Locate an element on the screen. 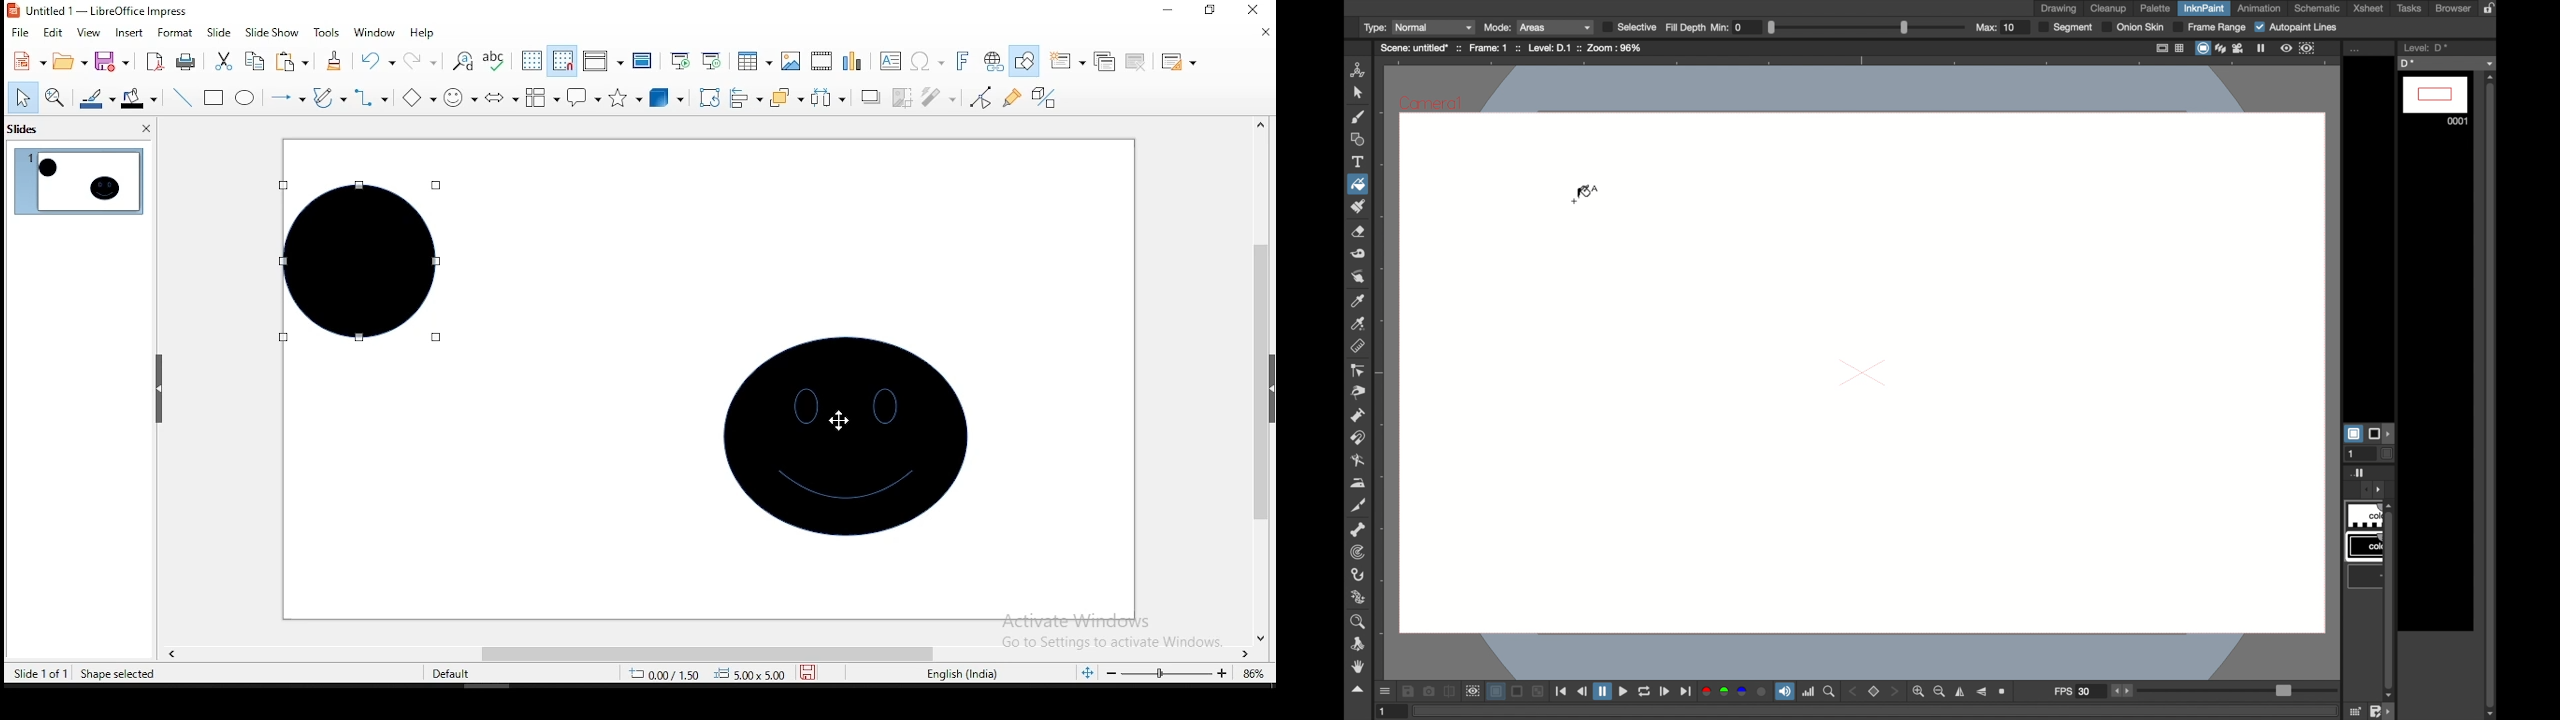 The image size is (2576, 728). obscure tab is located at coordinates (2369, 569).